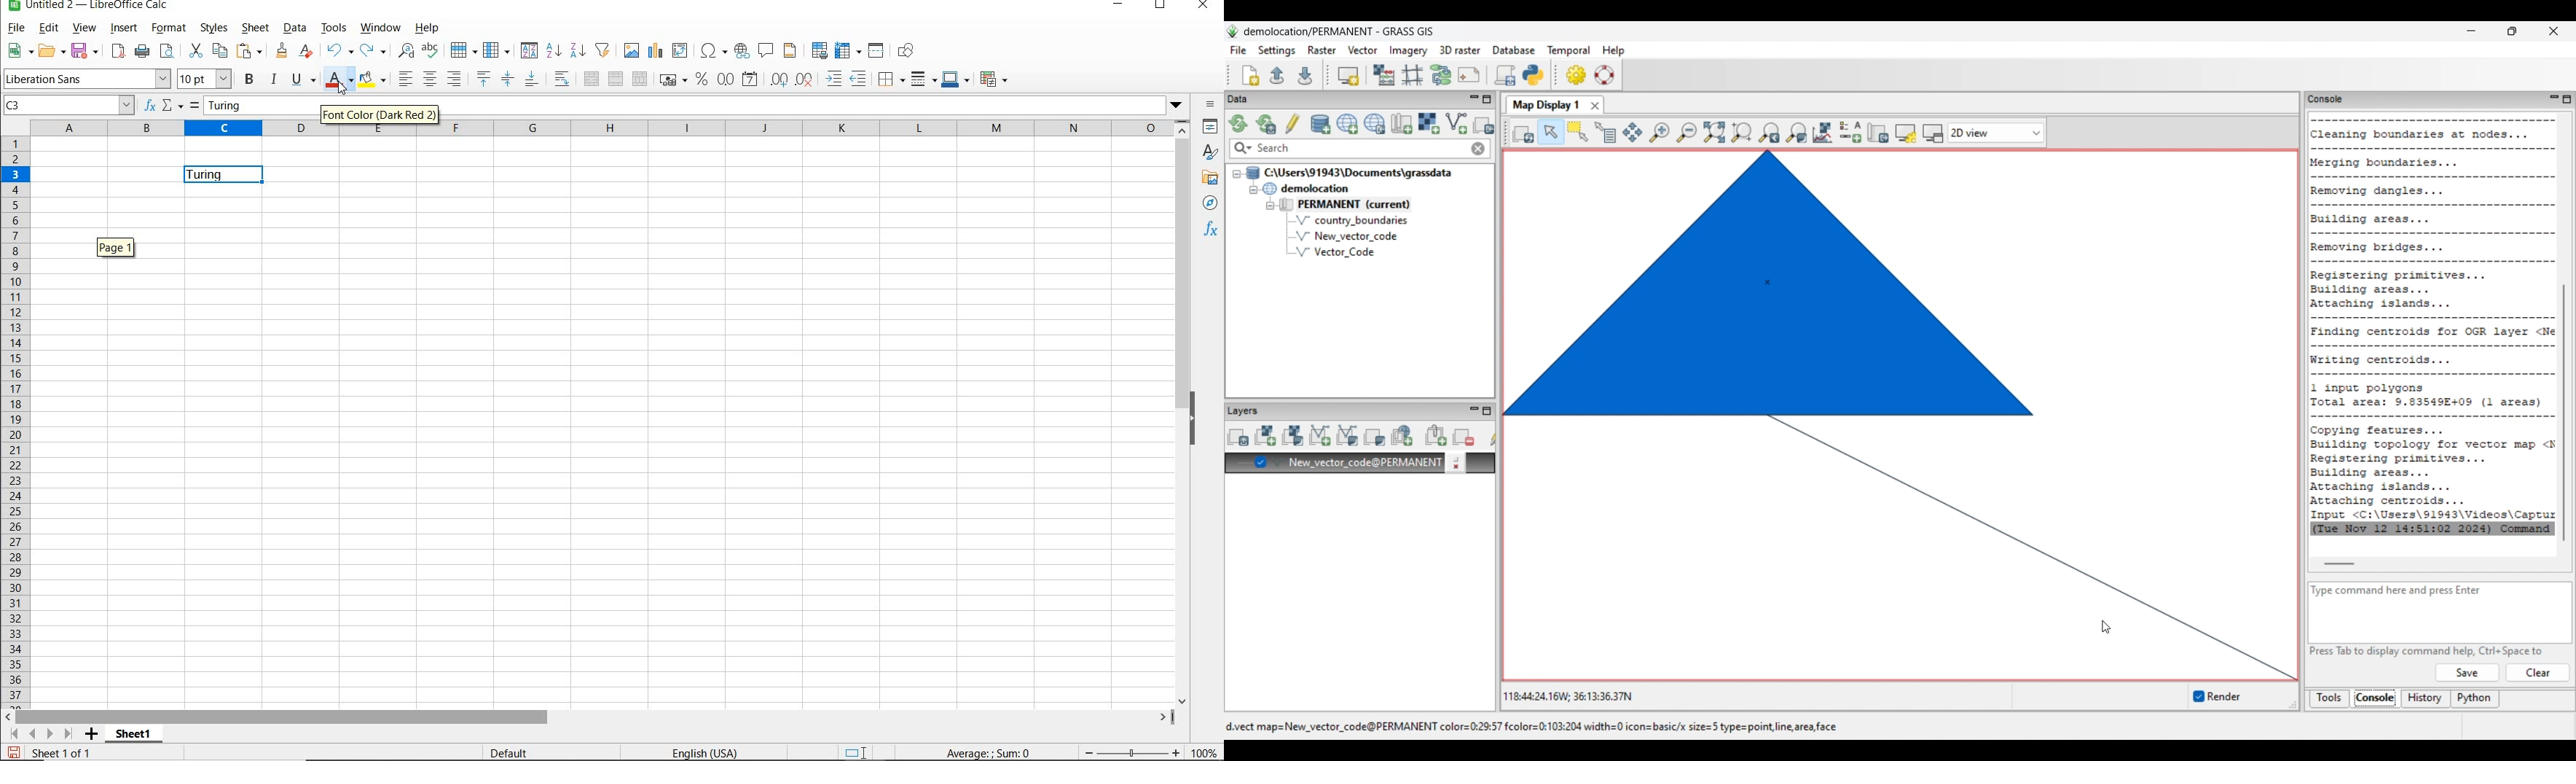  I want to click on INSERT, so click(125, 28).